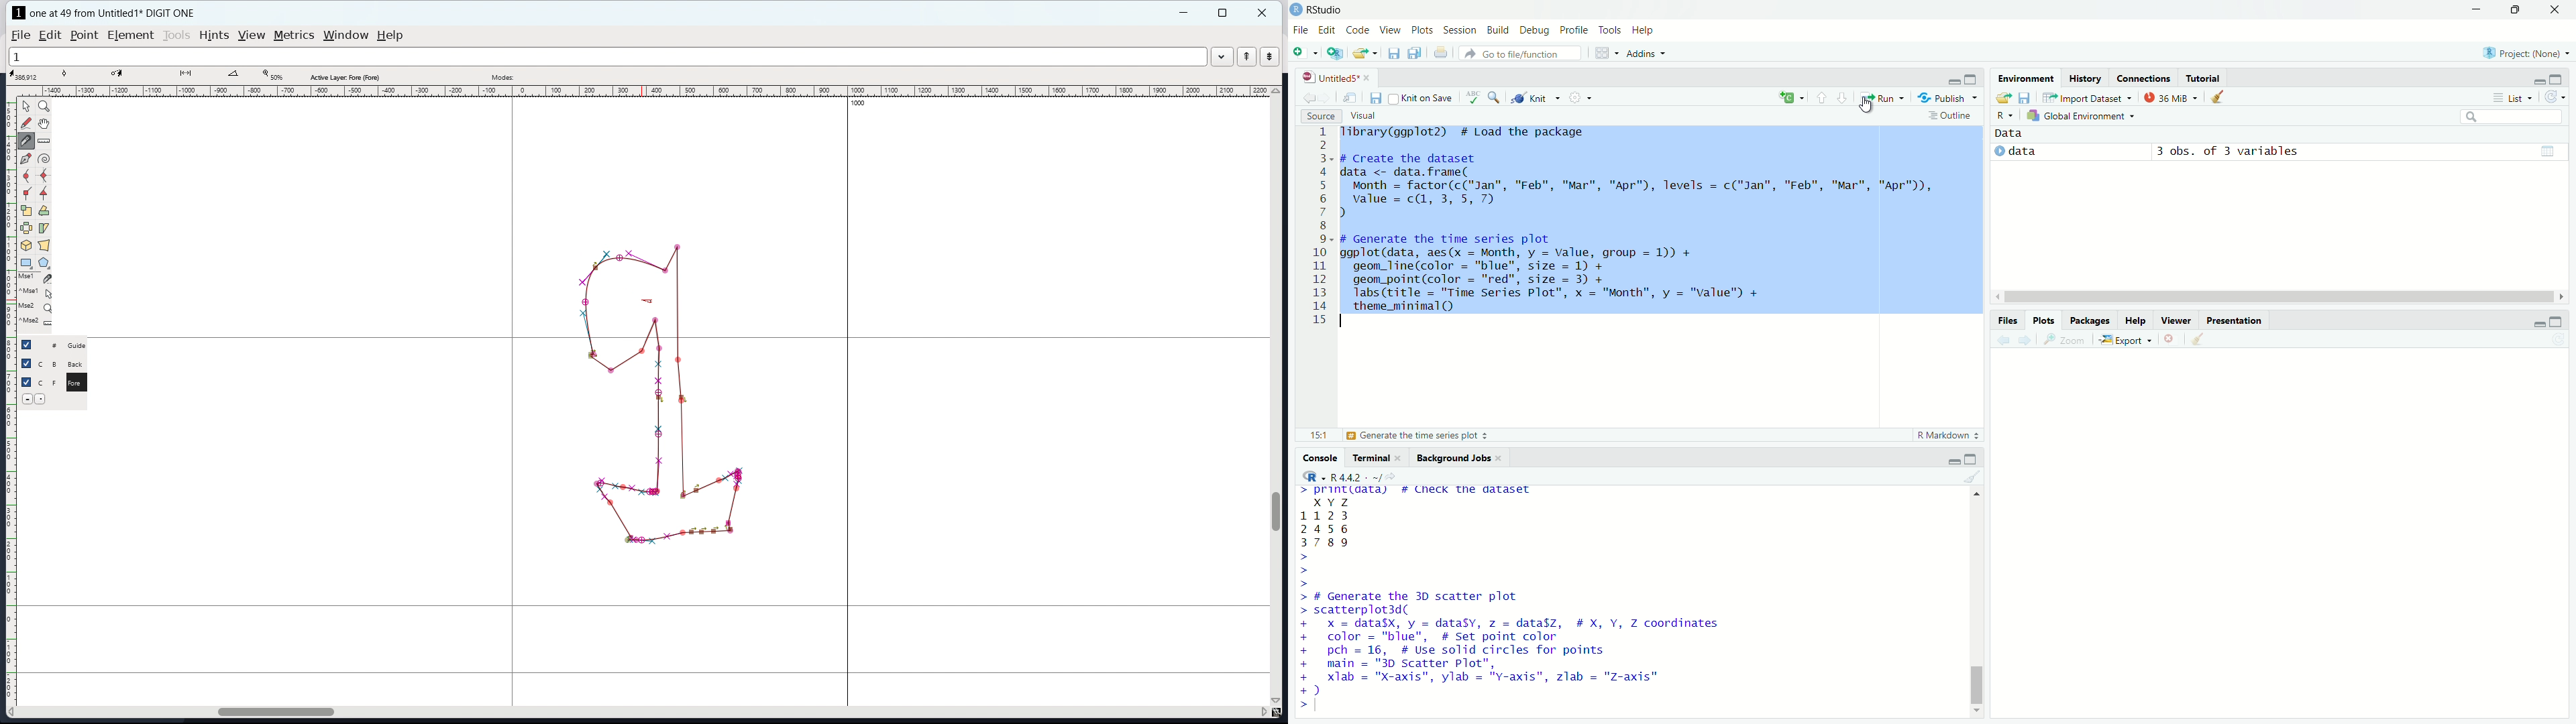  Describe the element at coordinates (1394, 53) in the screenshot. I see `save current document` at that location.